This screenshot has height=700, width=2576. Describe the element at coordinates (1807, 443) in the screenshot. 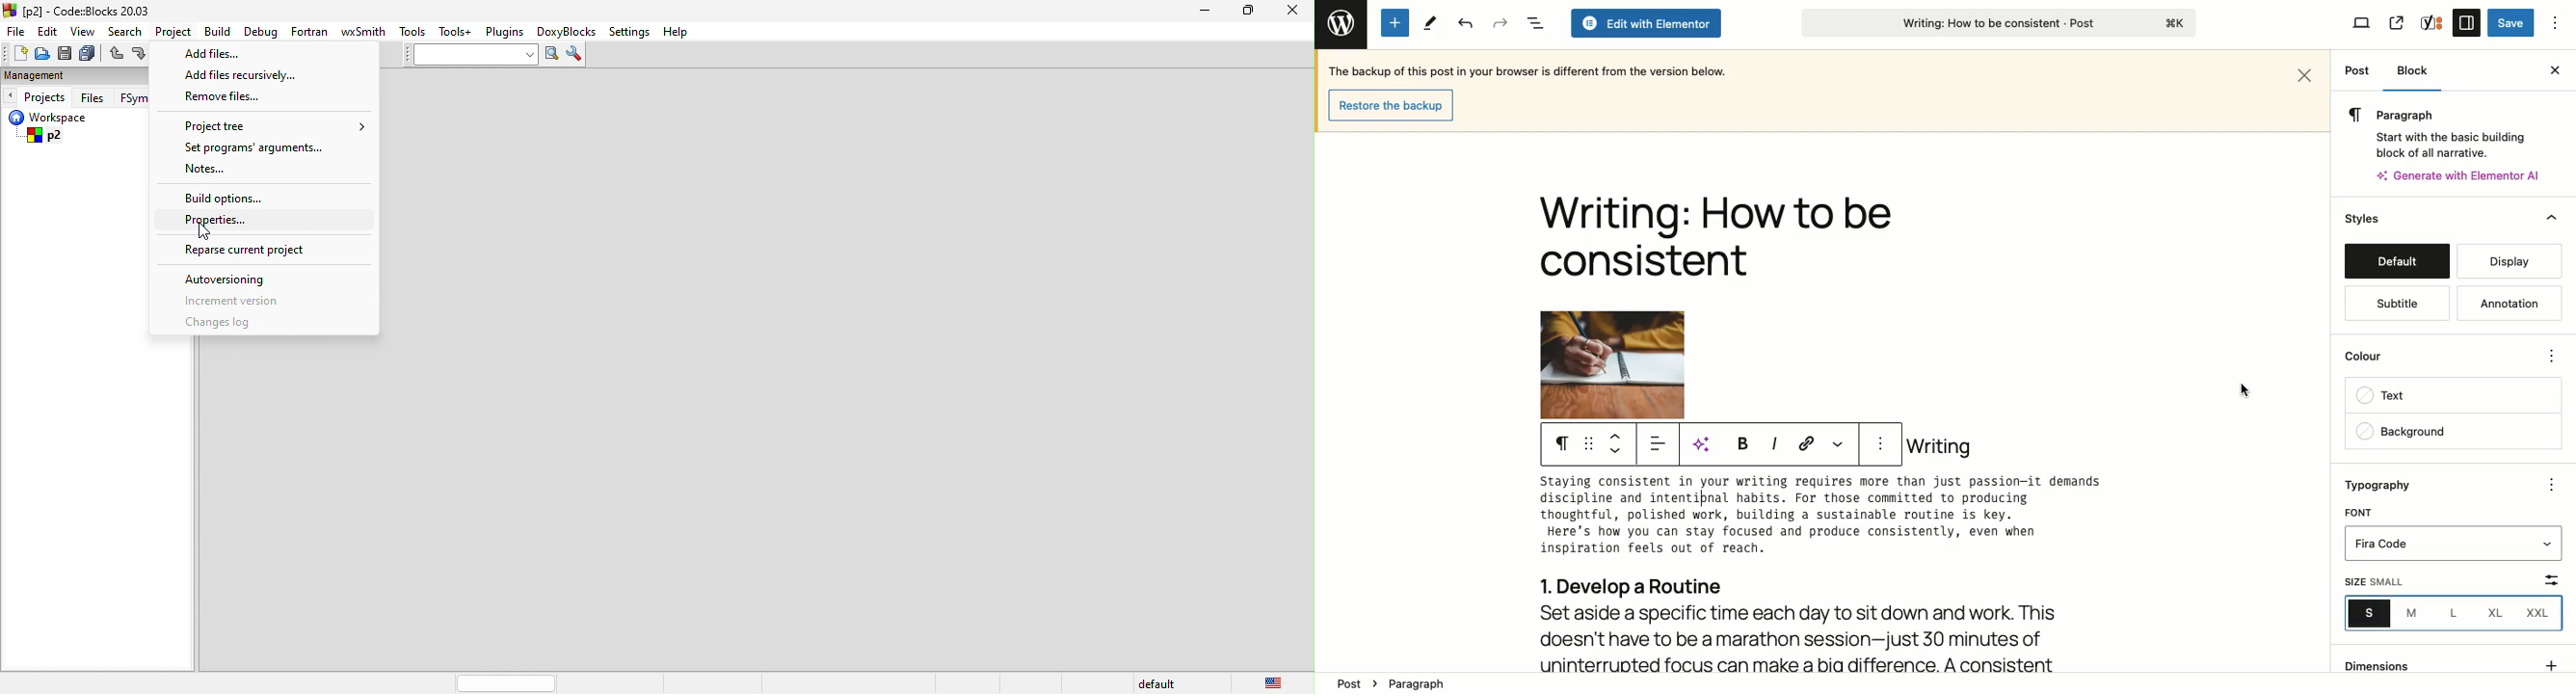

I see `Link` at that location.